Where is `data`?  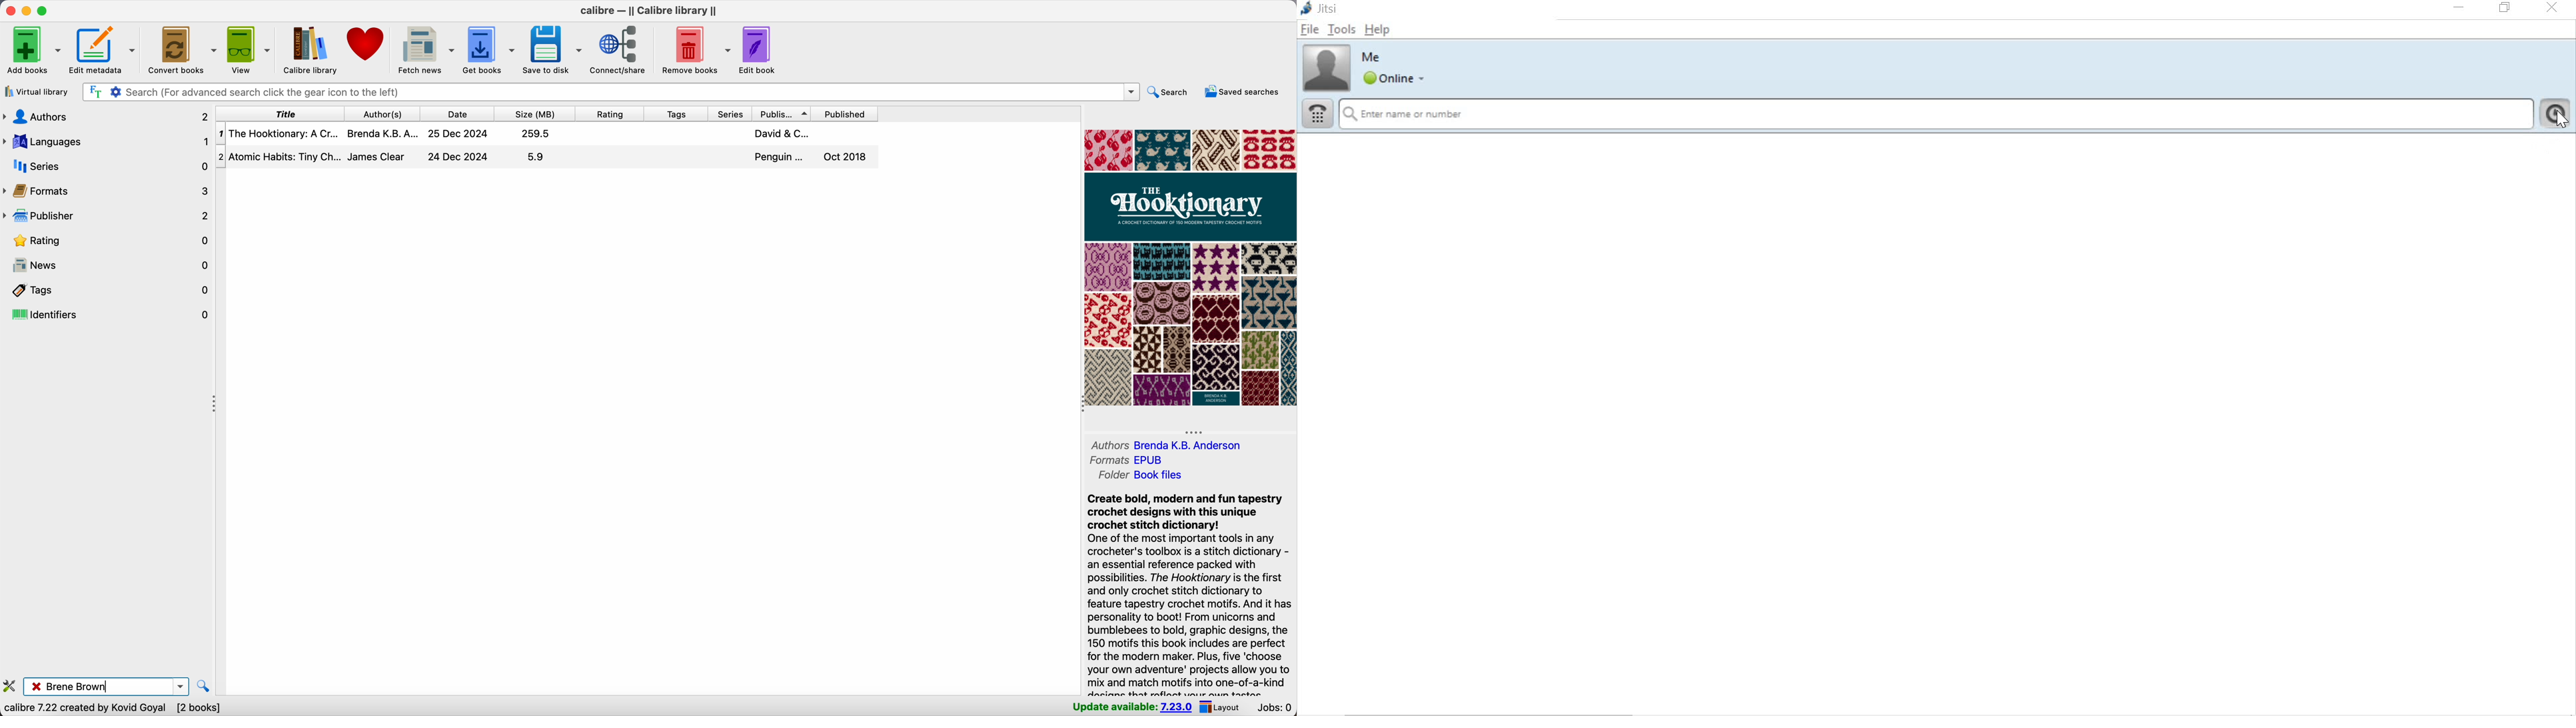 data is located at coordinates (117, 709).